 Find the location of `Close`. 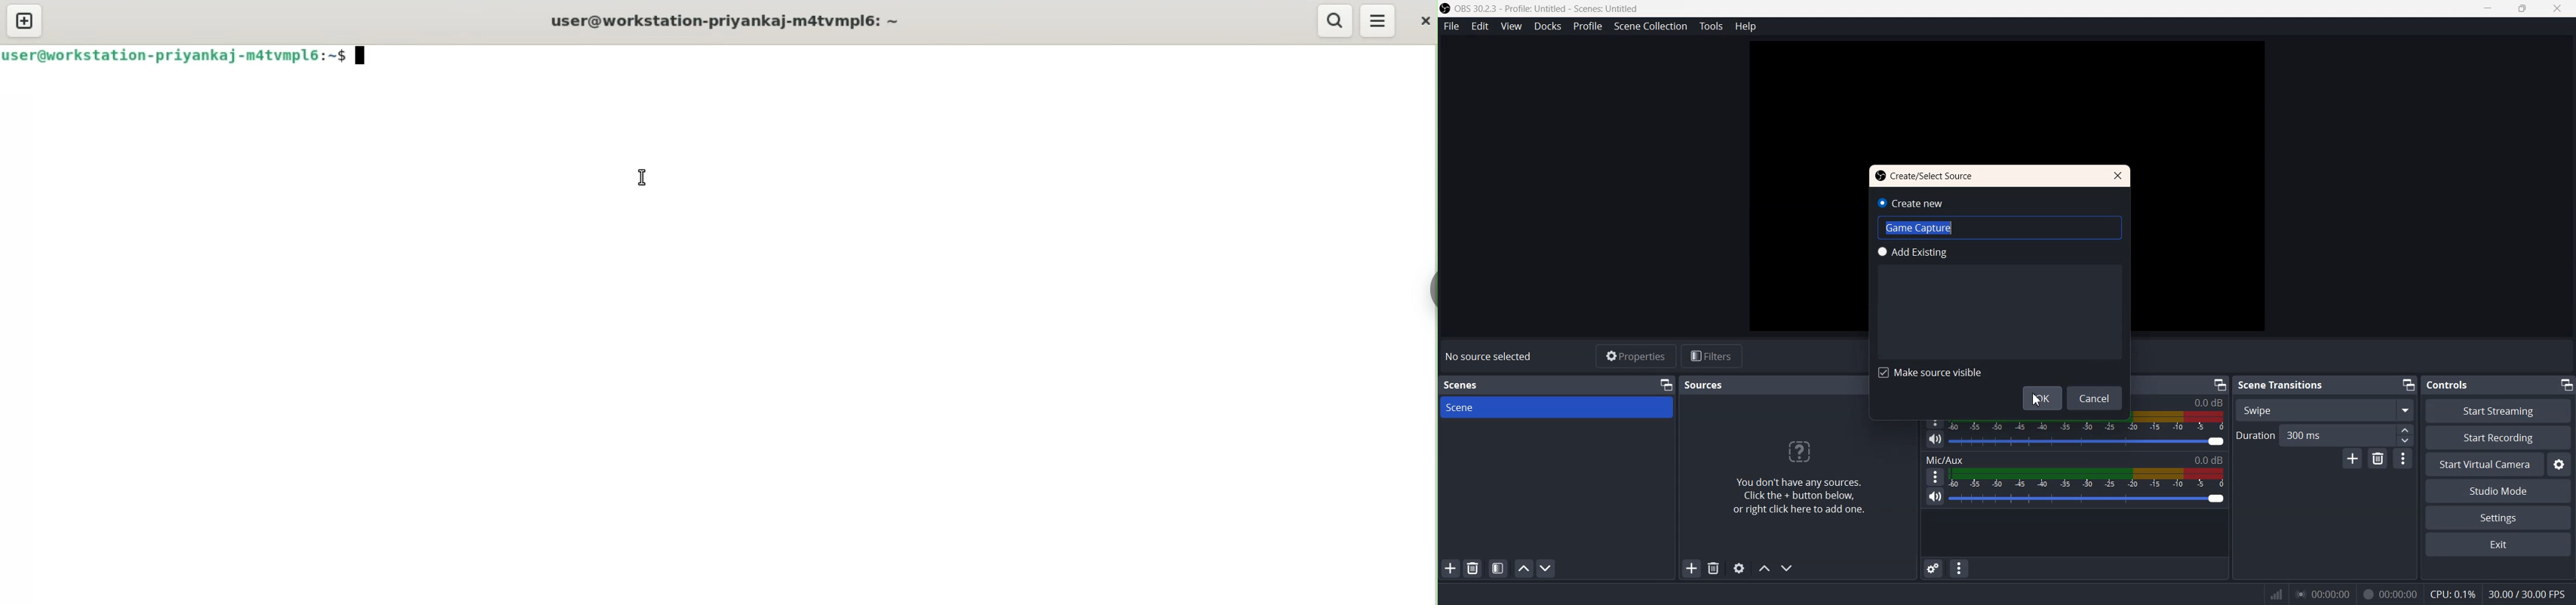

Close is located at coordinates (2117, 176).